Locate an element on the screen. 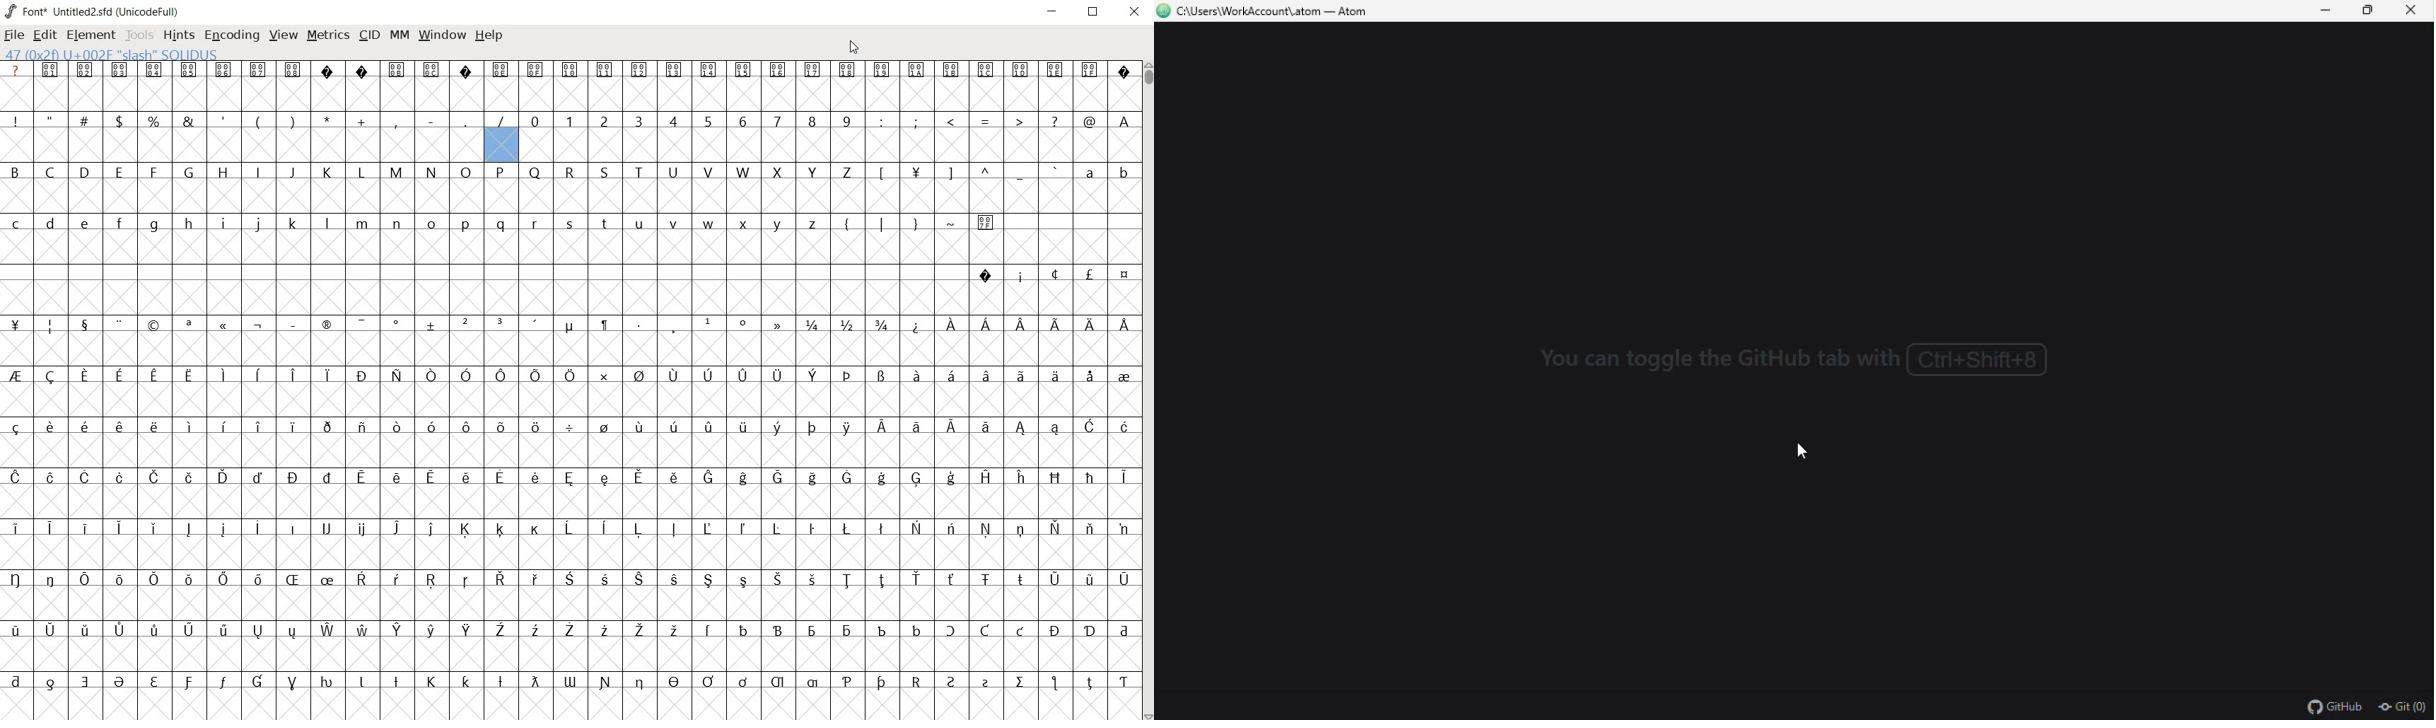 Image resolution: width=2436 pixels, height=728 pixels. WINDOW is located at coordinates (441, 35).